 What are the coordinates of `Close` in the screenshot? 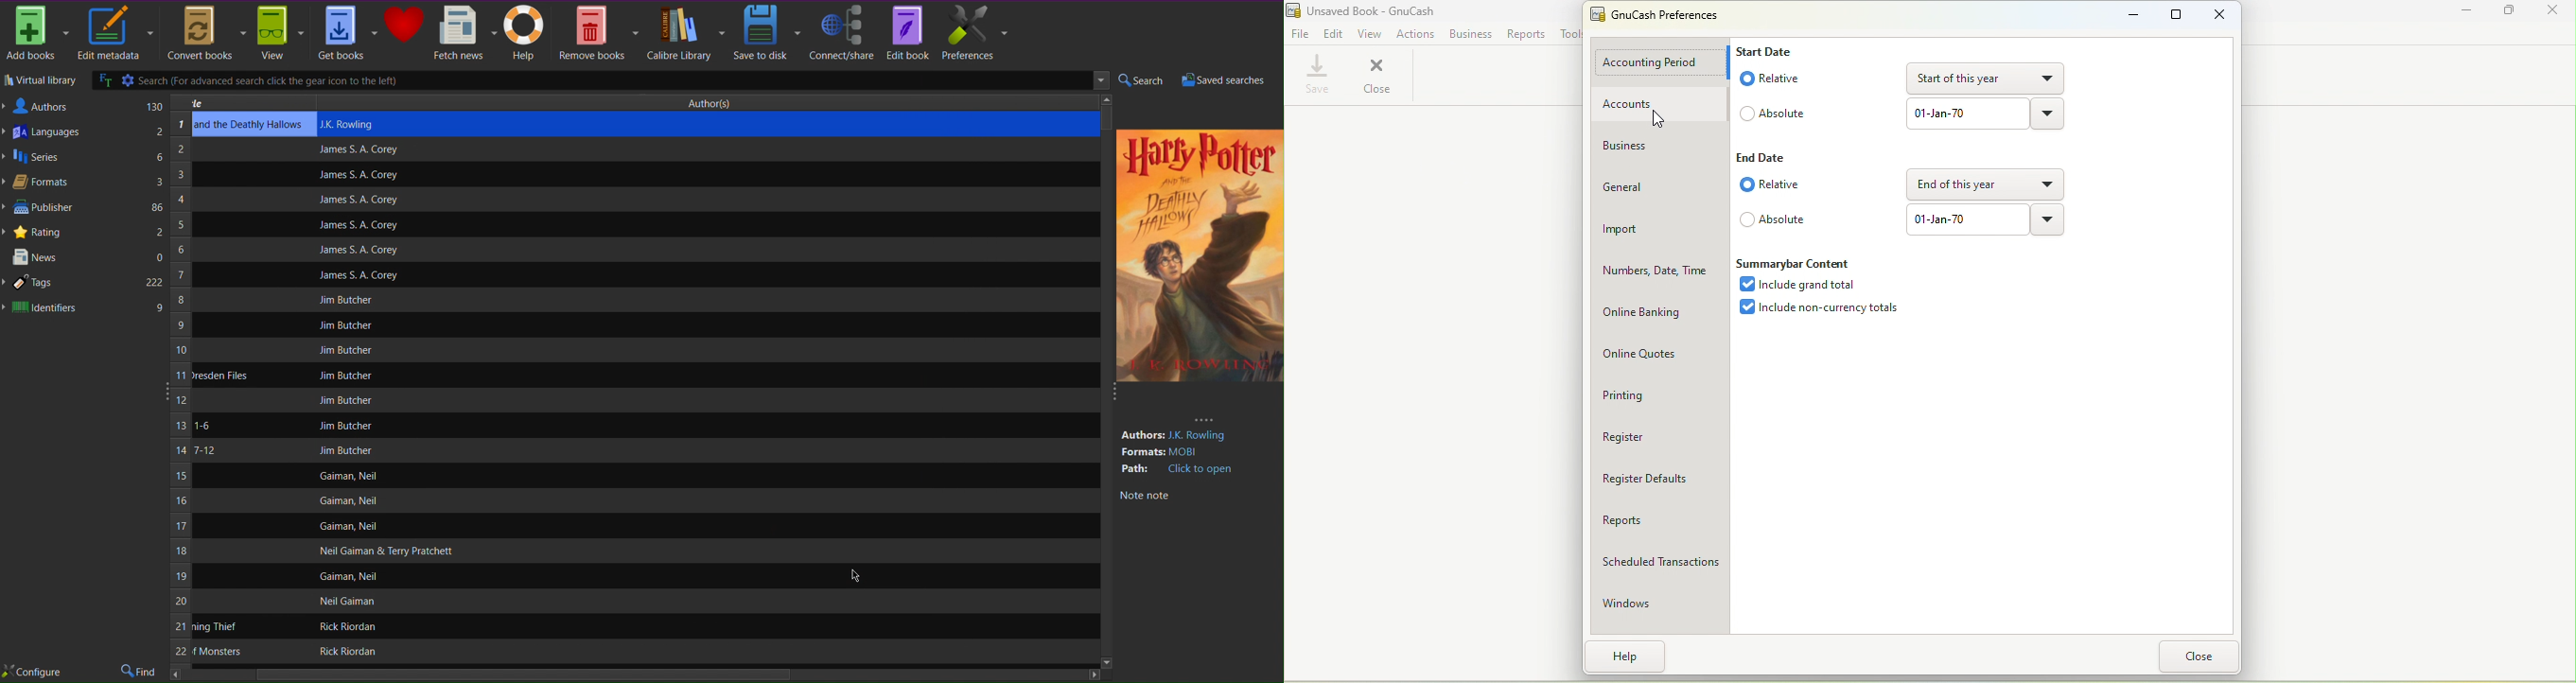 It's located at (1377, 76).